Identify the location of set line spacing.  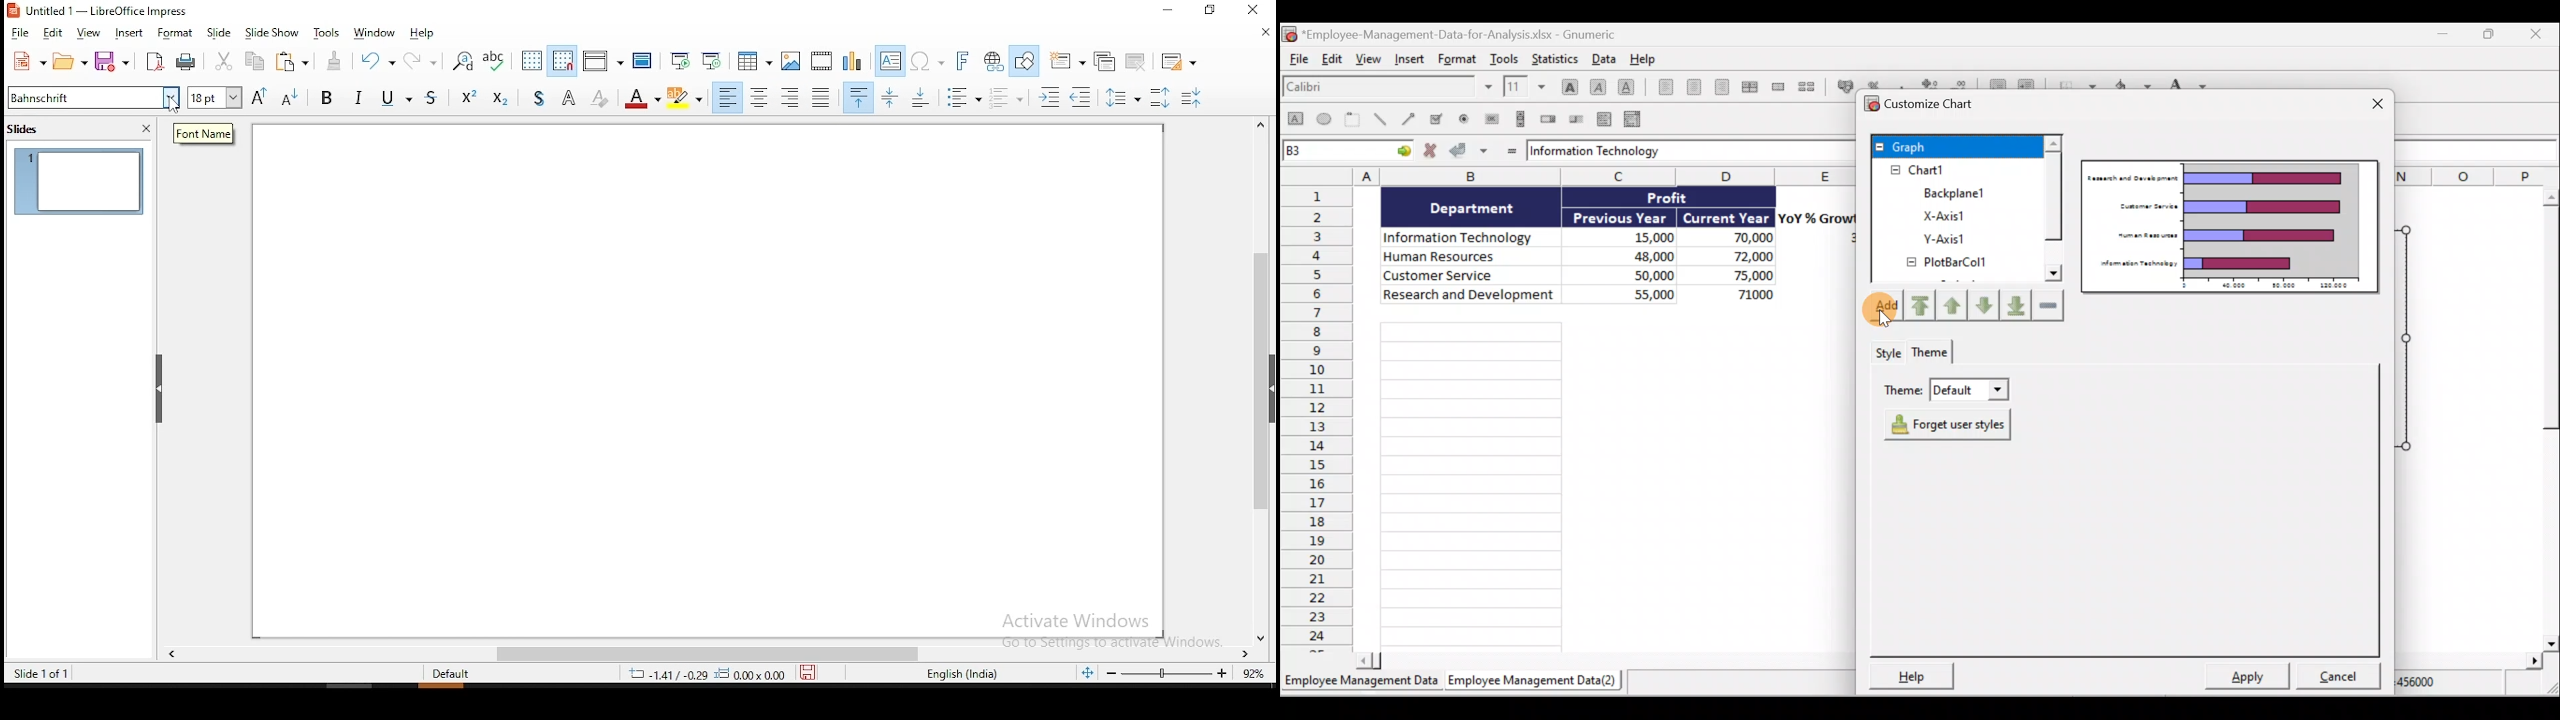
(1123, 95).